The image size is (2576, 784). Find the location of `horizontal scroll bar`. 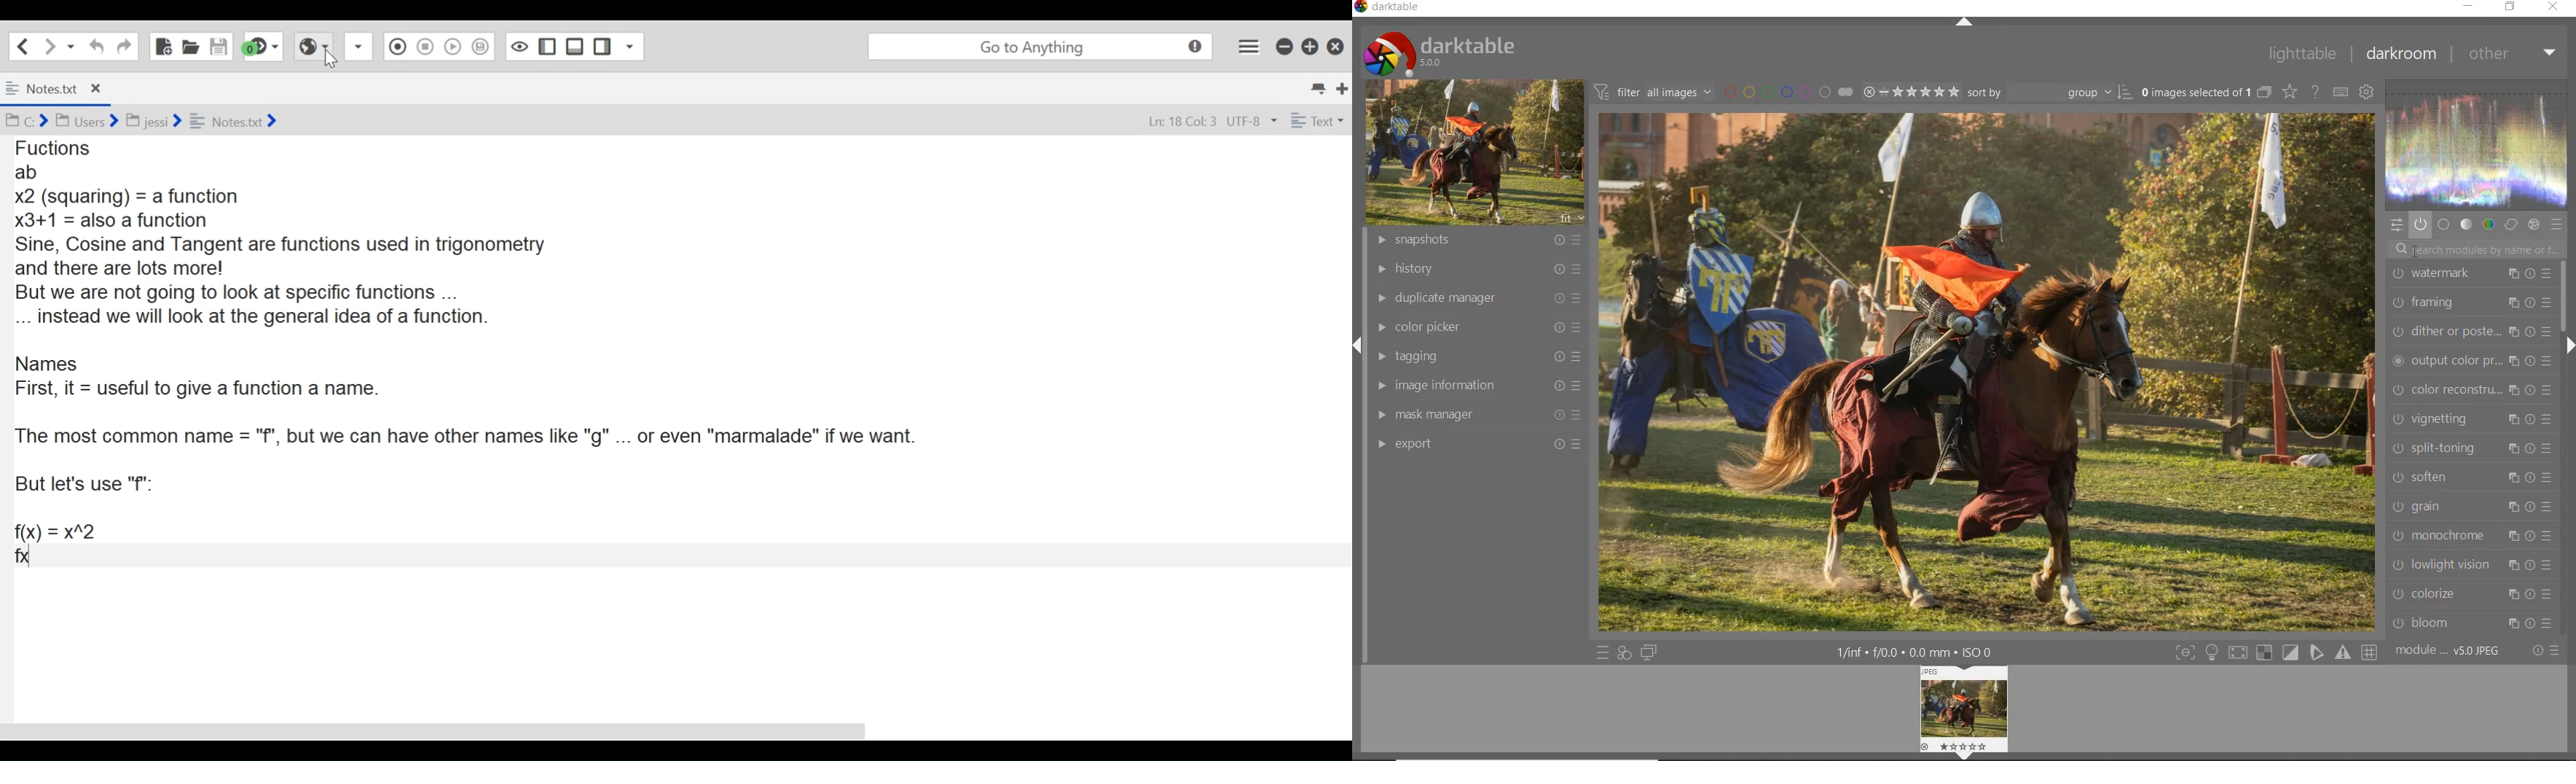

horizontal scroll bar is located at coordinates (442, 731).